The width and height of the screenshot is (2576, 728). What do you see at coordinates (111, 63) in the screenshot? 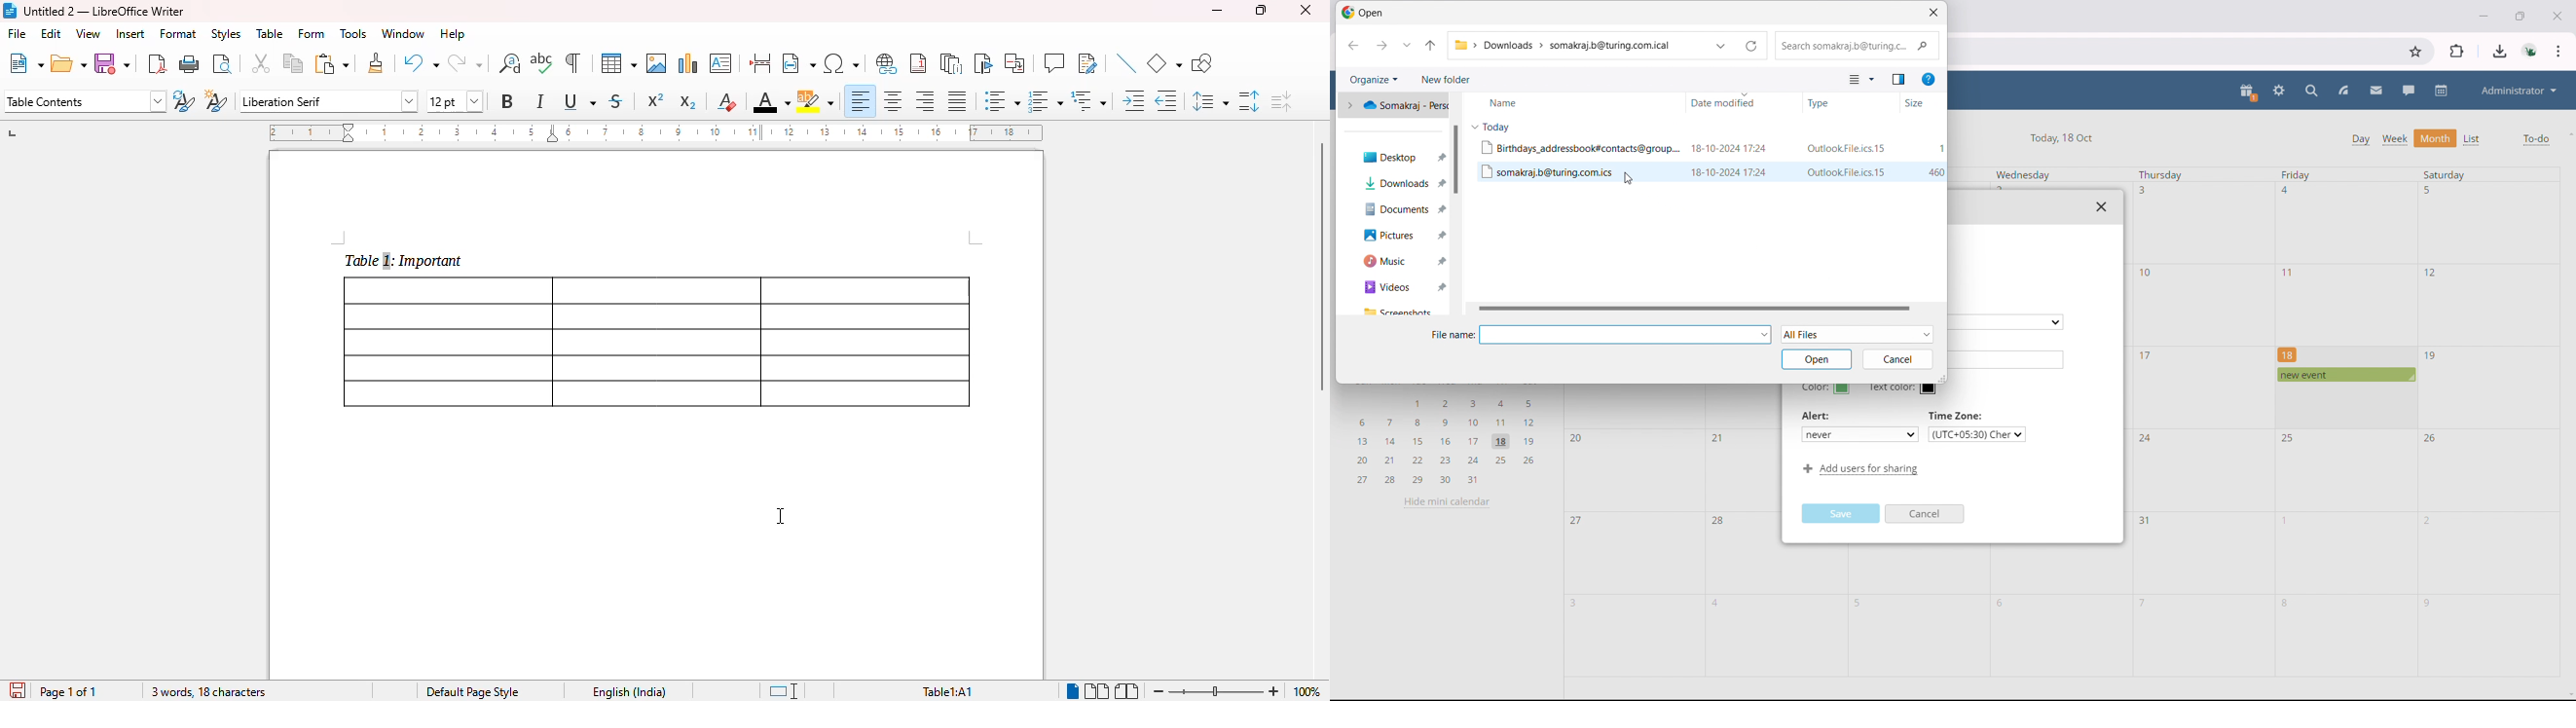
I see `save` at bounding box center [111, 63].